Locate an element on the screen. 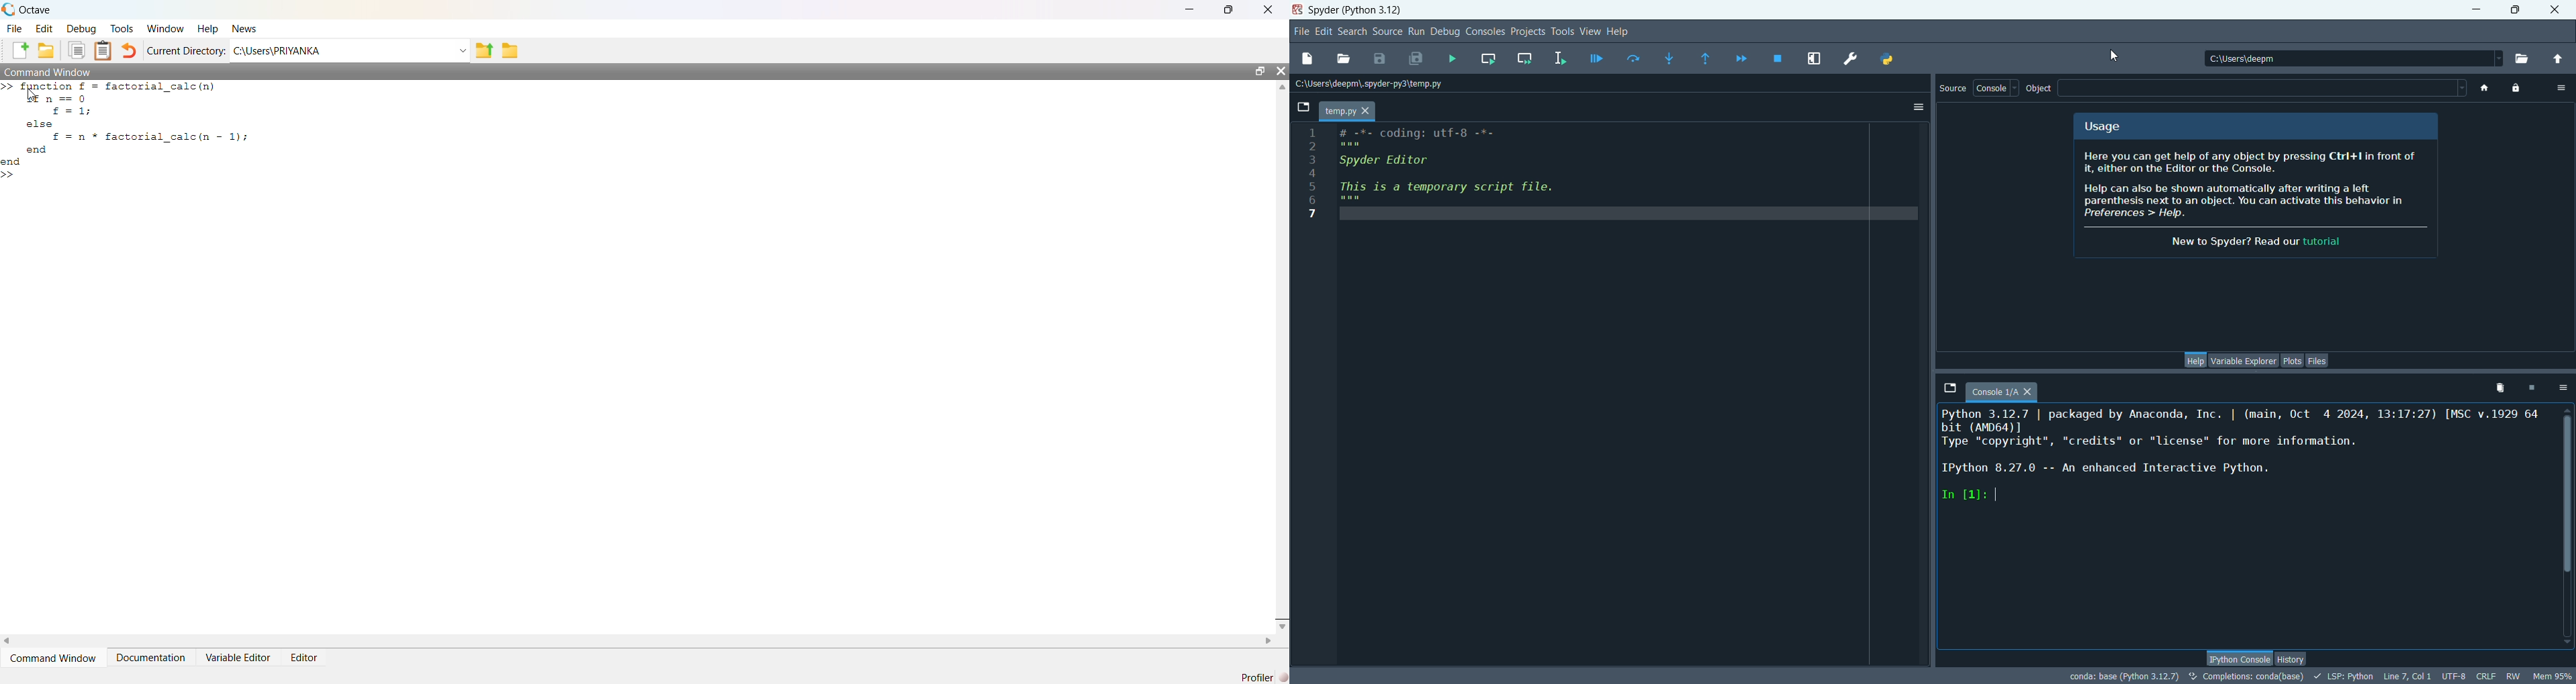 The height and width of the screenshot is (700, 2576). logo is located at coordinates (1298, 11).